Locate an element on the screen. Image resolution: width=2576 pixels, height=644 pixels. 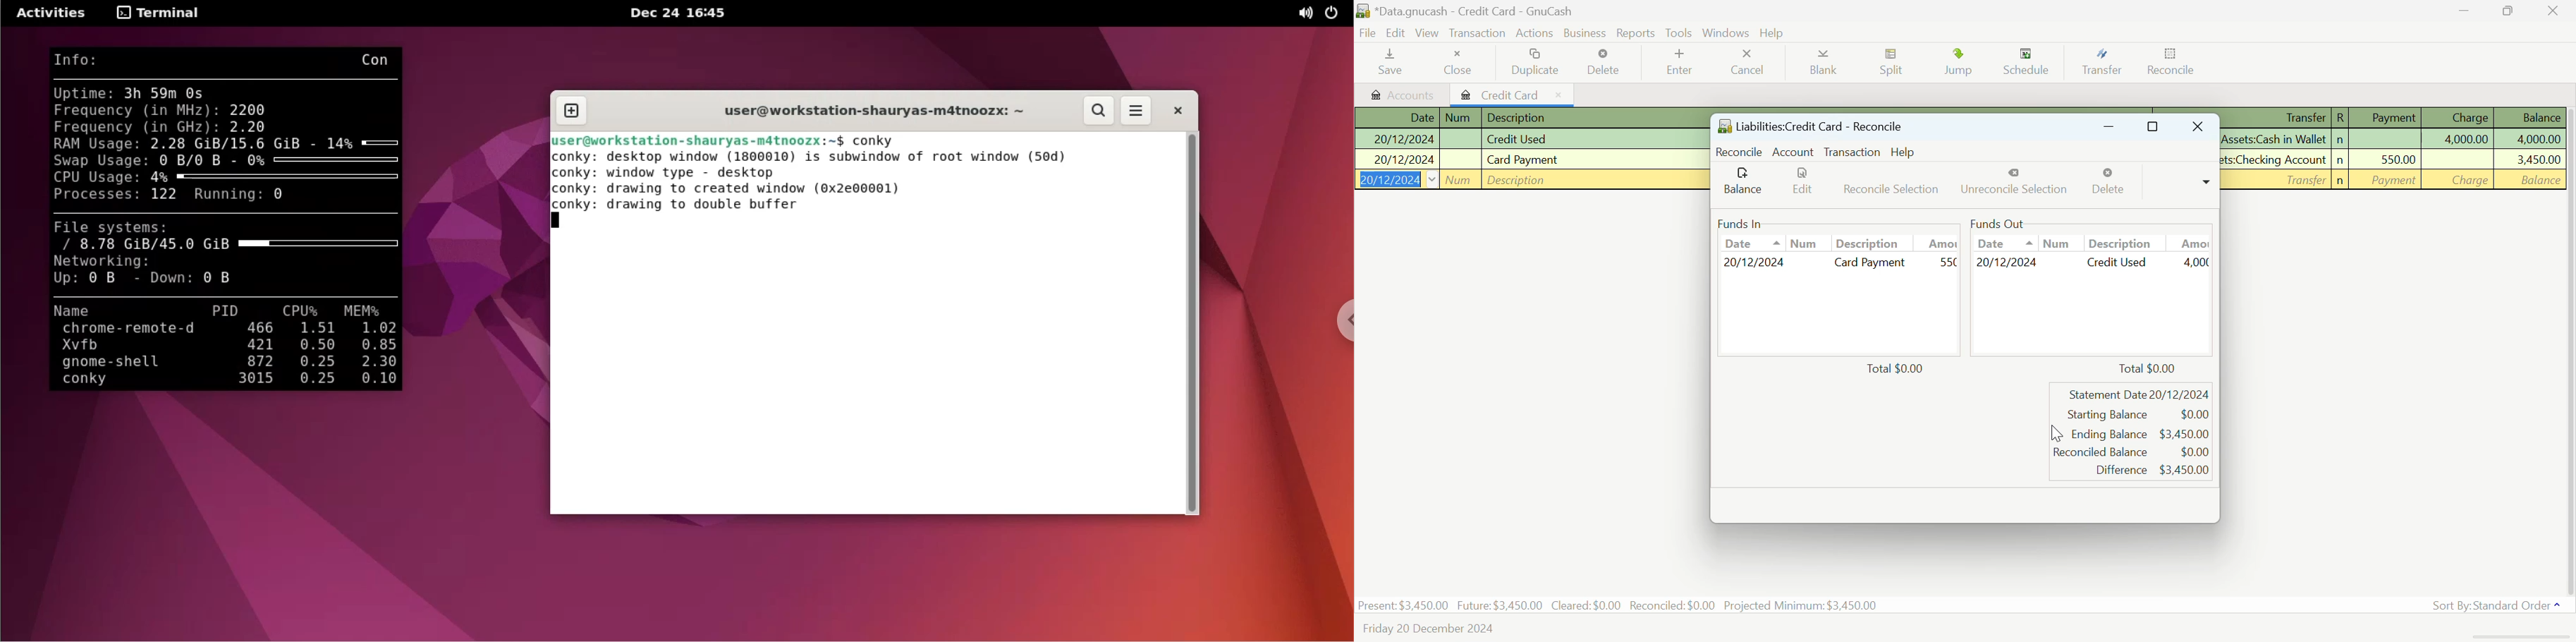
Ending Balance $3,450.00 is located at coordinates (2141, 433).